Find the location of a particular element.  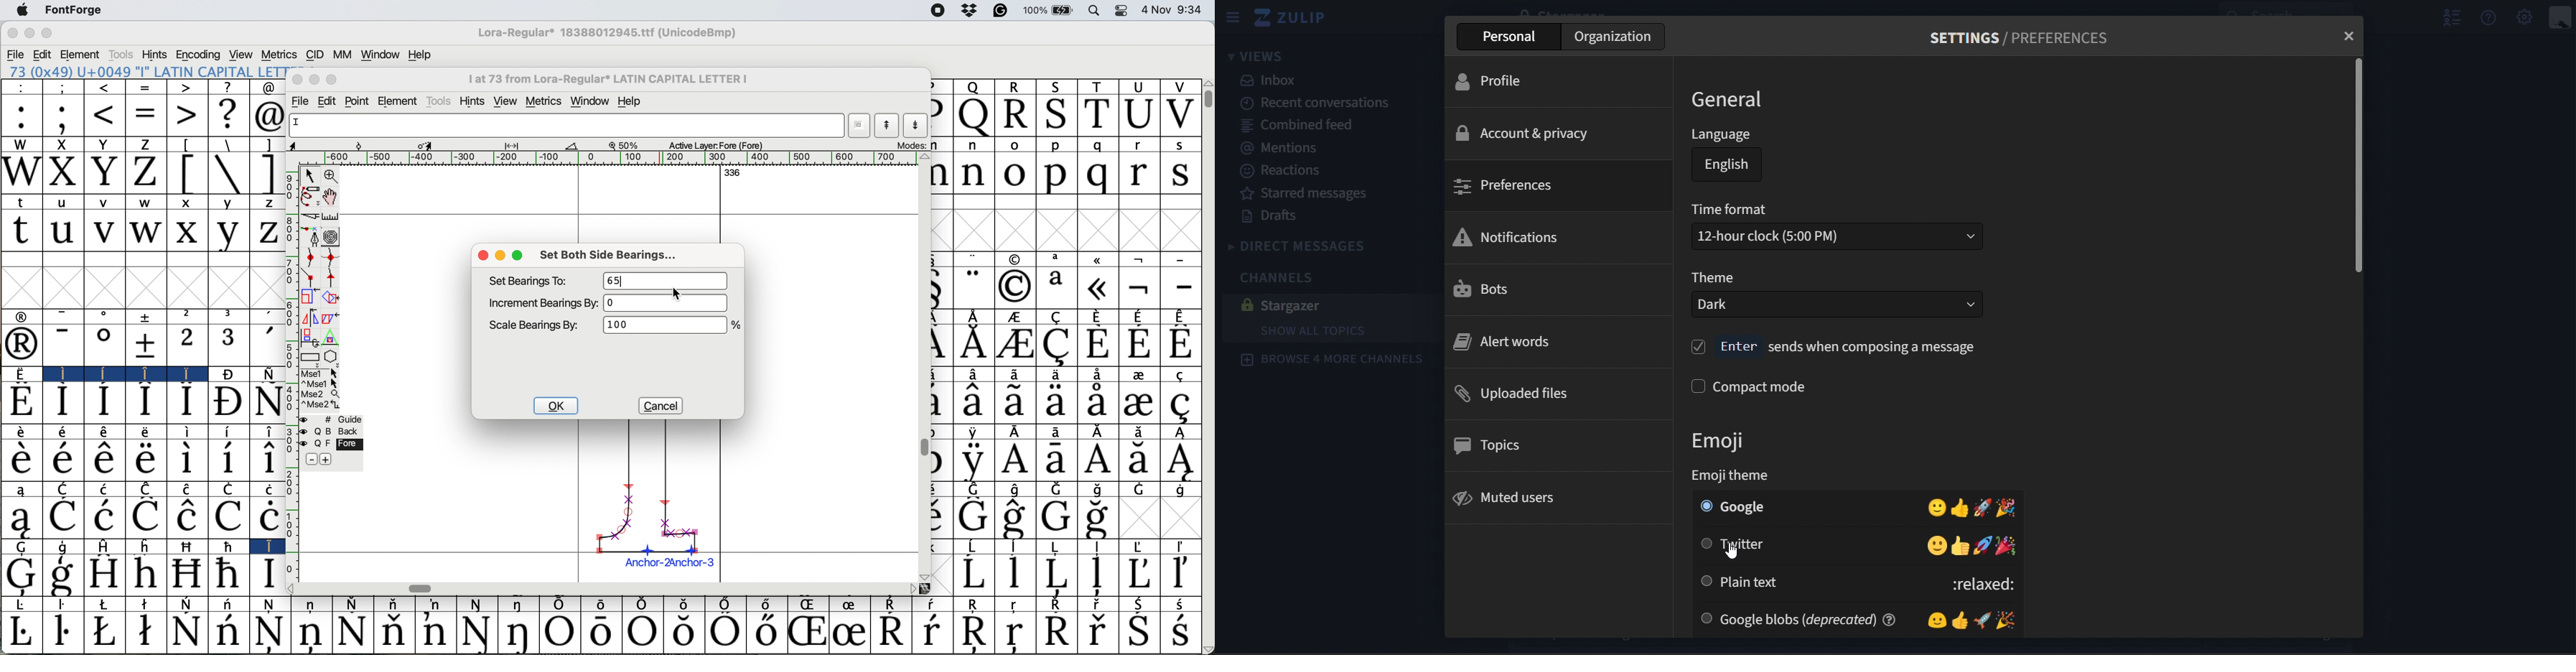

Symbol is located at coordinates (273, 605).